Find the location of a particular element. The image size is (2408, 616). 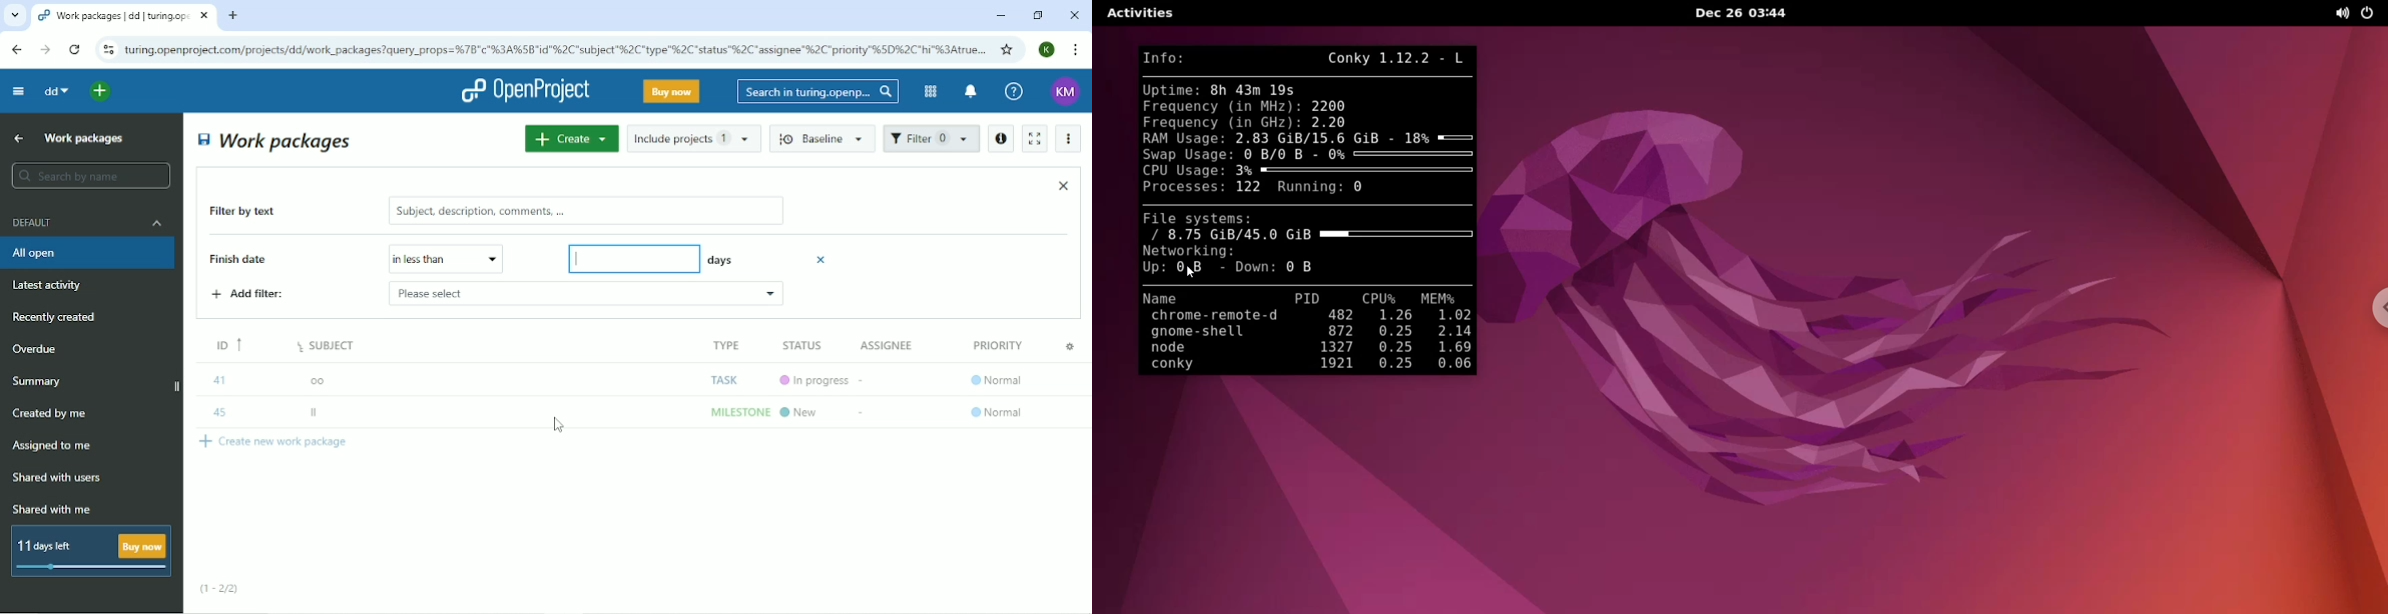

Minimize is located at coordinates (1000, 16).